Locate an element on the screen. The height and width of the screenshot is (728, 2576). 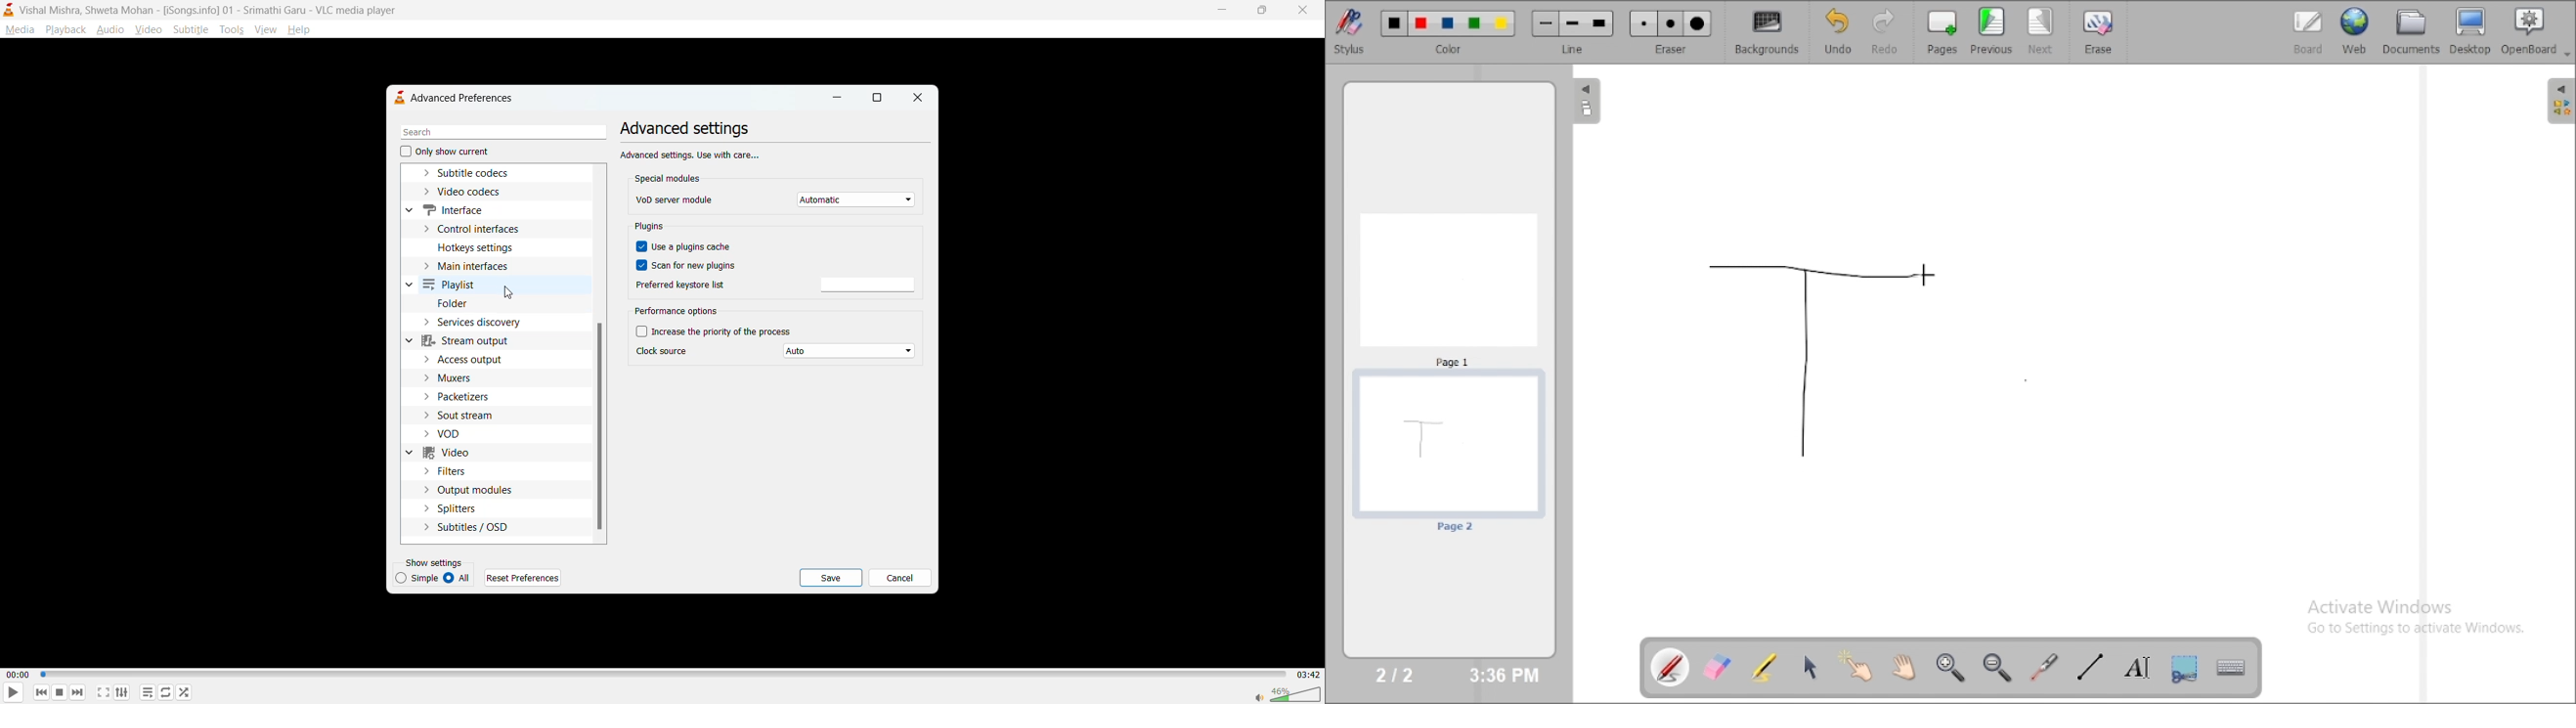
highlight is located at coordinates (1764, 666).